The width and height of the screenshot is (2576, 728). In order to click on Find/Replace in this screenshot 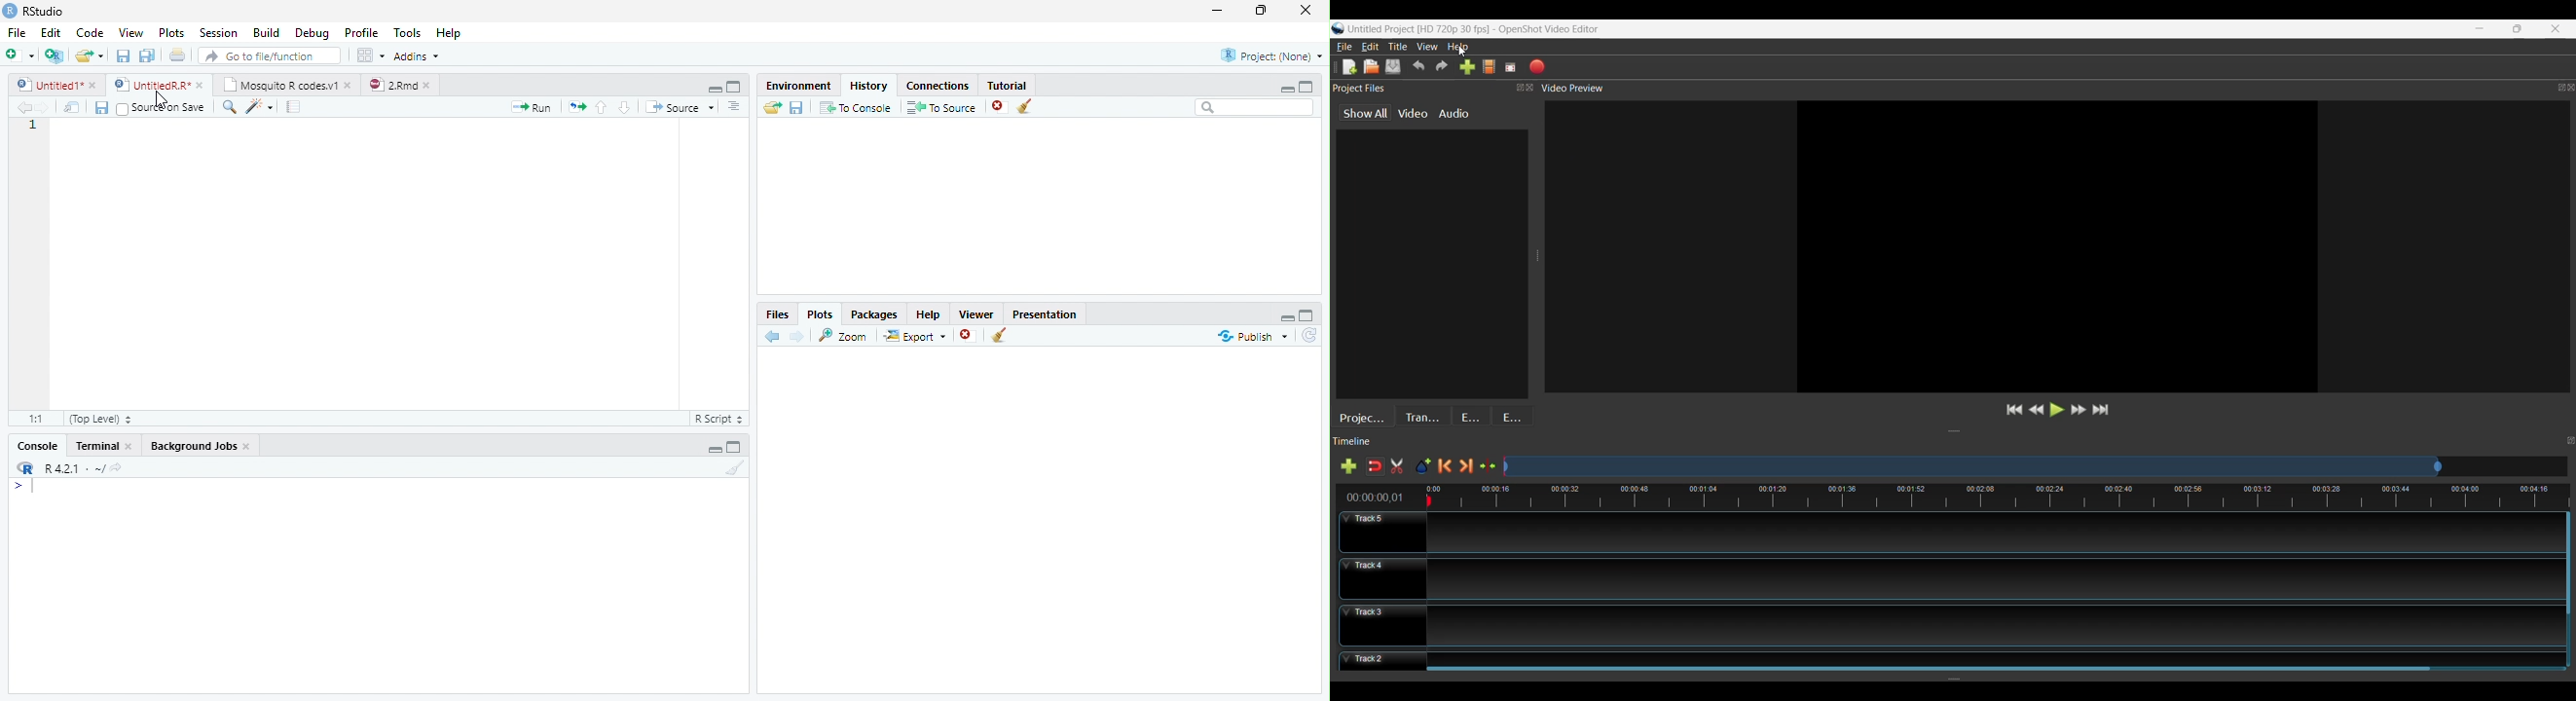, I will do `click(227, 107)`.